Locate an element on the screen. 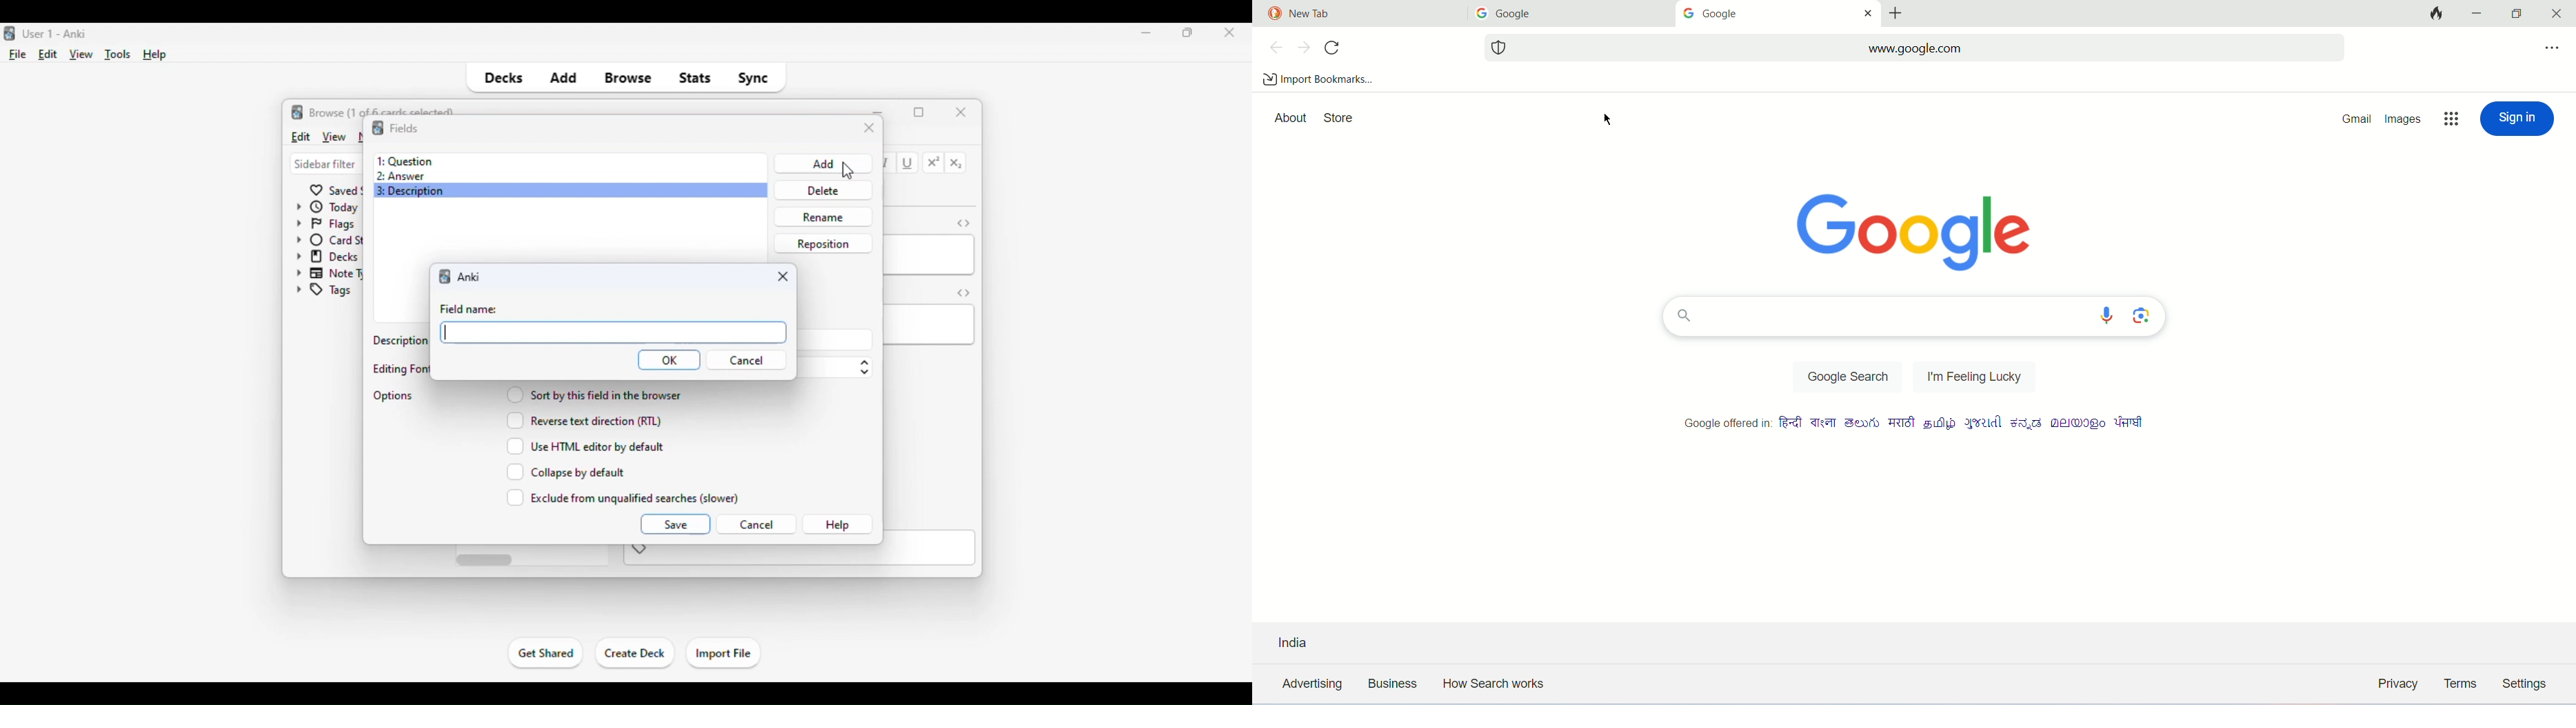 This screenshot has width=2576, height=728. Add is located at coordinates (822, 163).